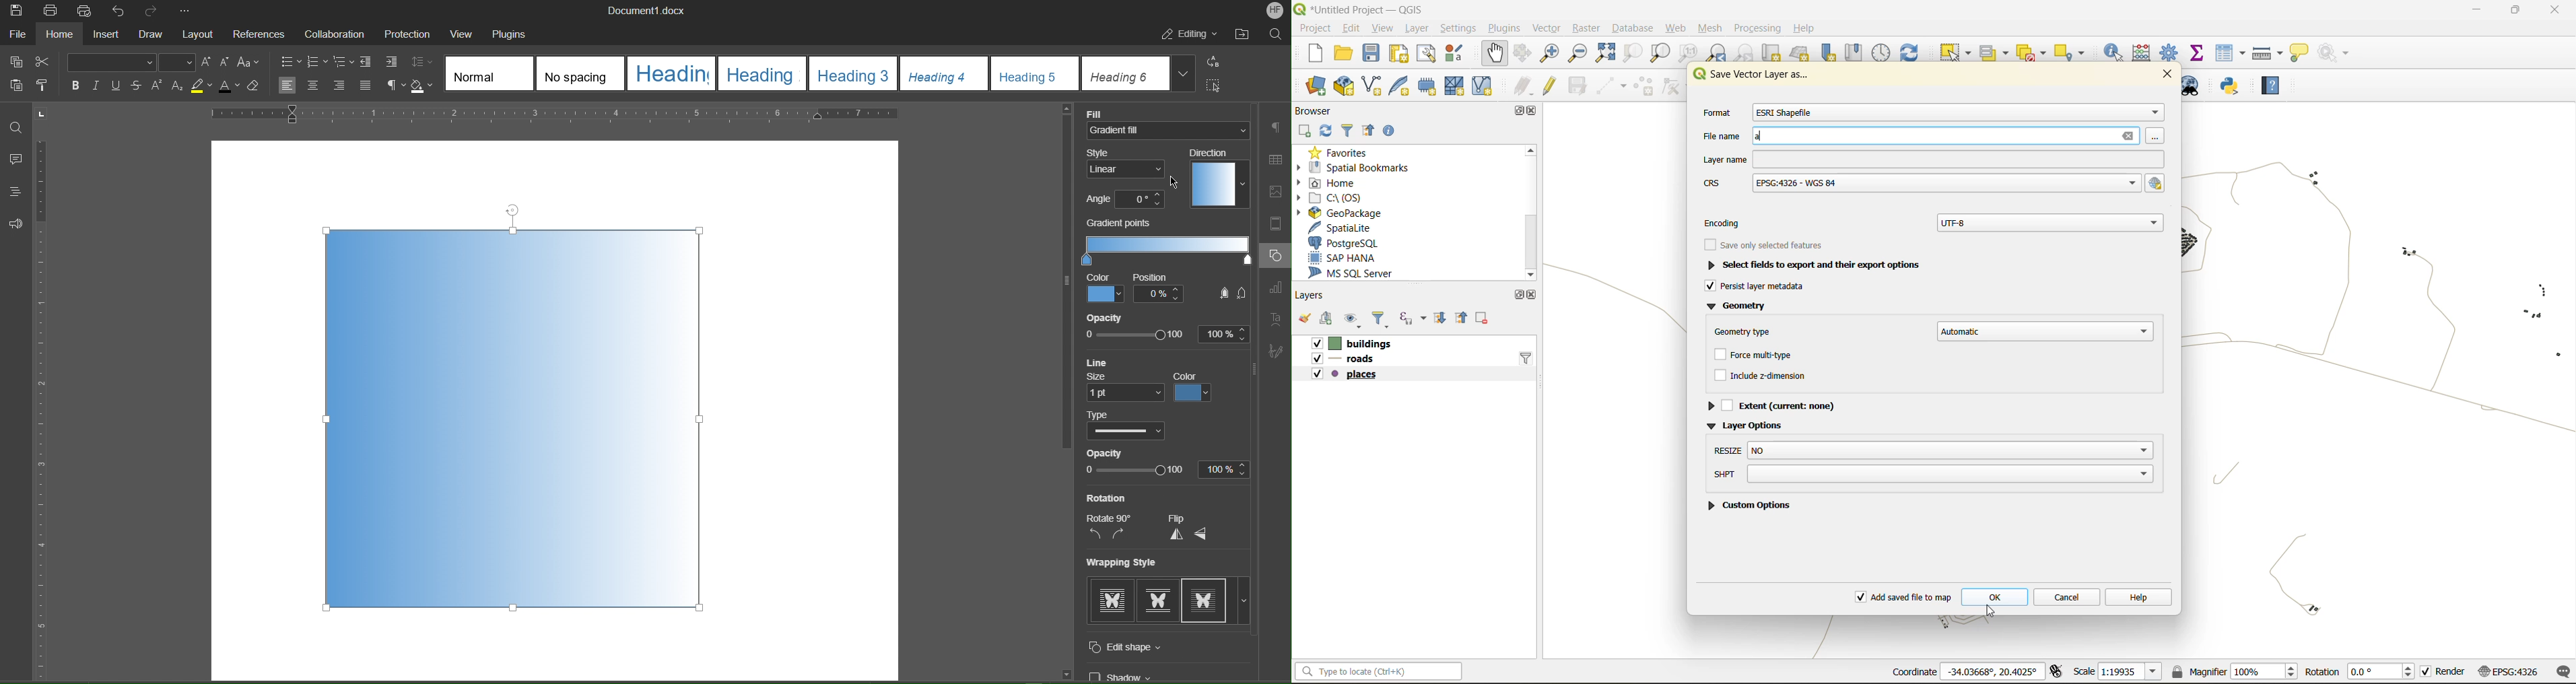  What do you see at coordinates (1166, 250) in the screenshot?
I see `Gradients` at bounding box center [1166, 250].